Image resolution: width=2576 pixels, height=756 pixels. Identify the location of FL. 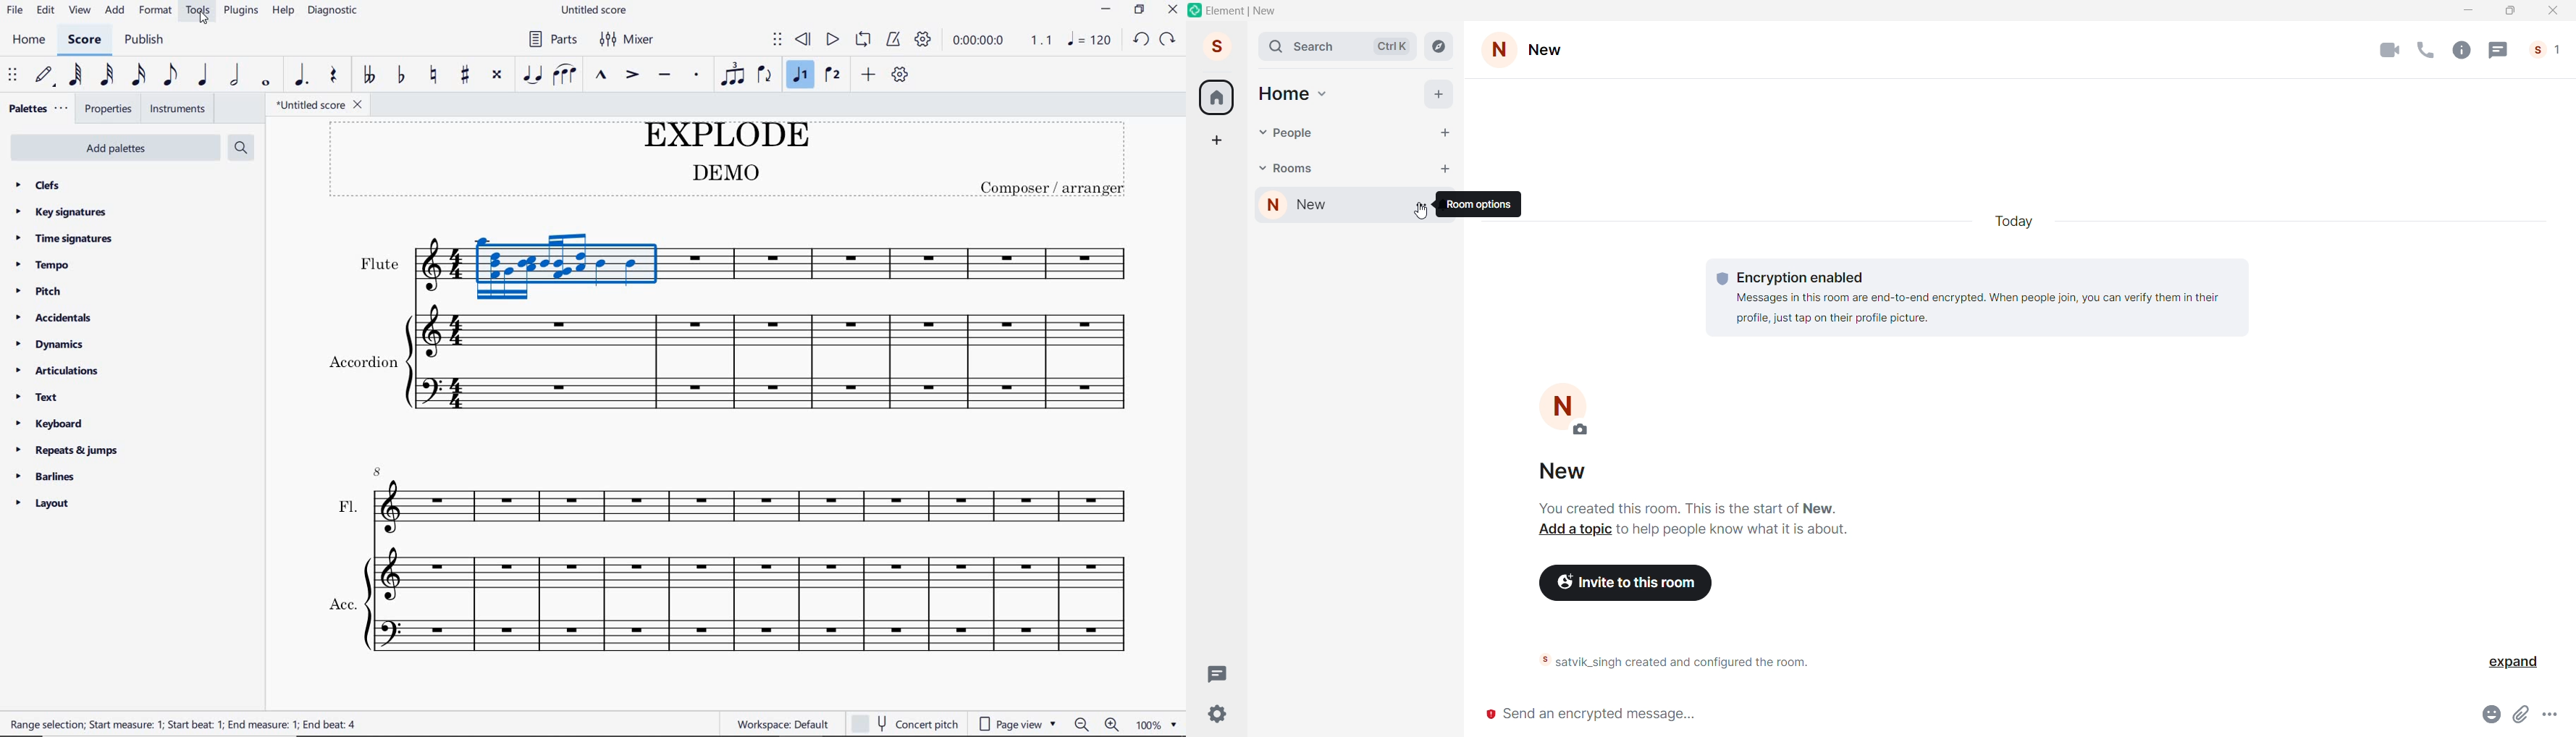
(733, 501).